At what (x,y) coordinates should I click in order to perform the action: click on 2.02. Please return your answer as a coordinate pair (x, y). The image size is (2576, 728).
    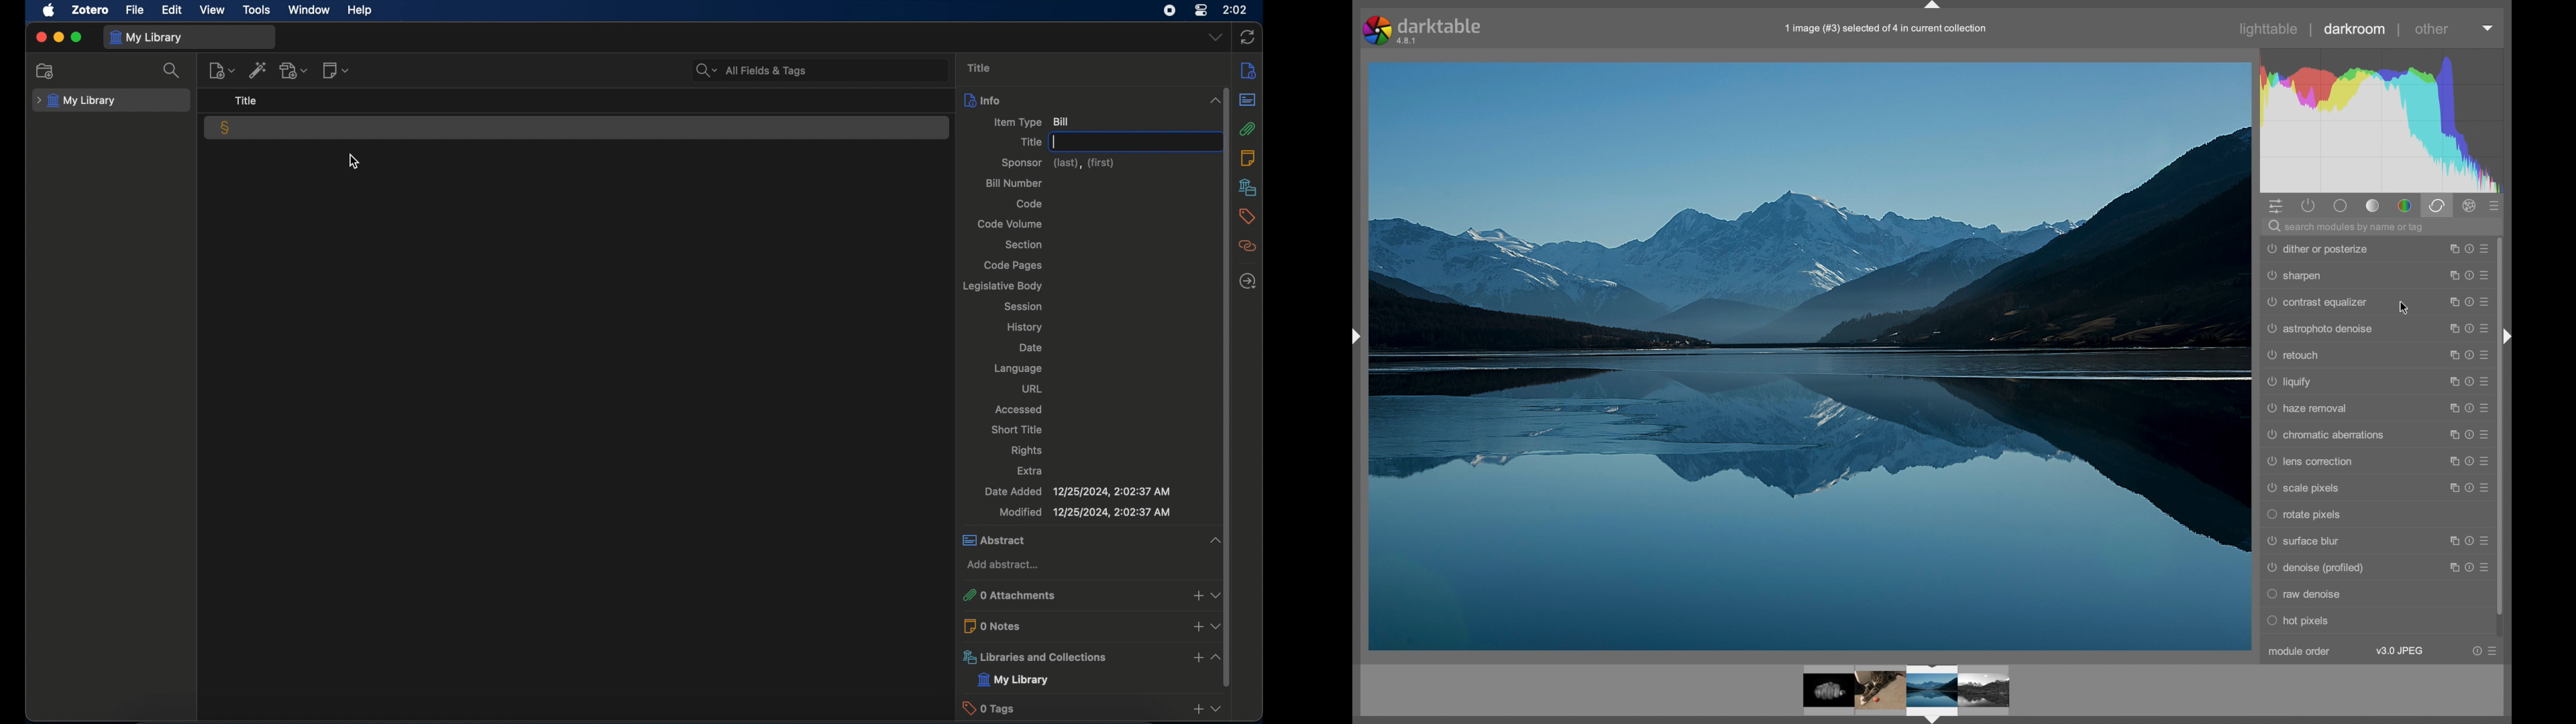
    Looking at the image, I should click on (1236, 9).